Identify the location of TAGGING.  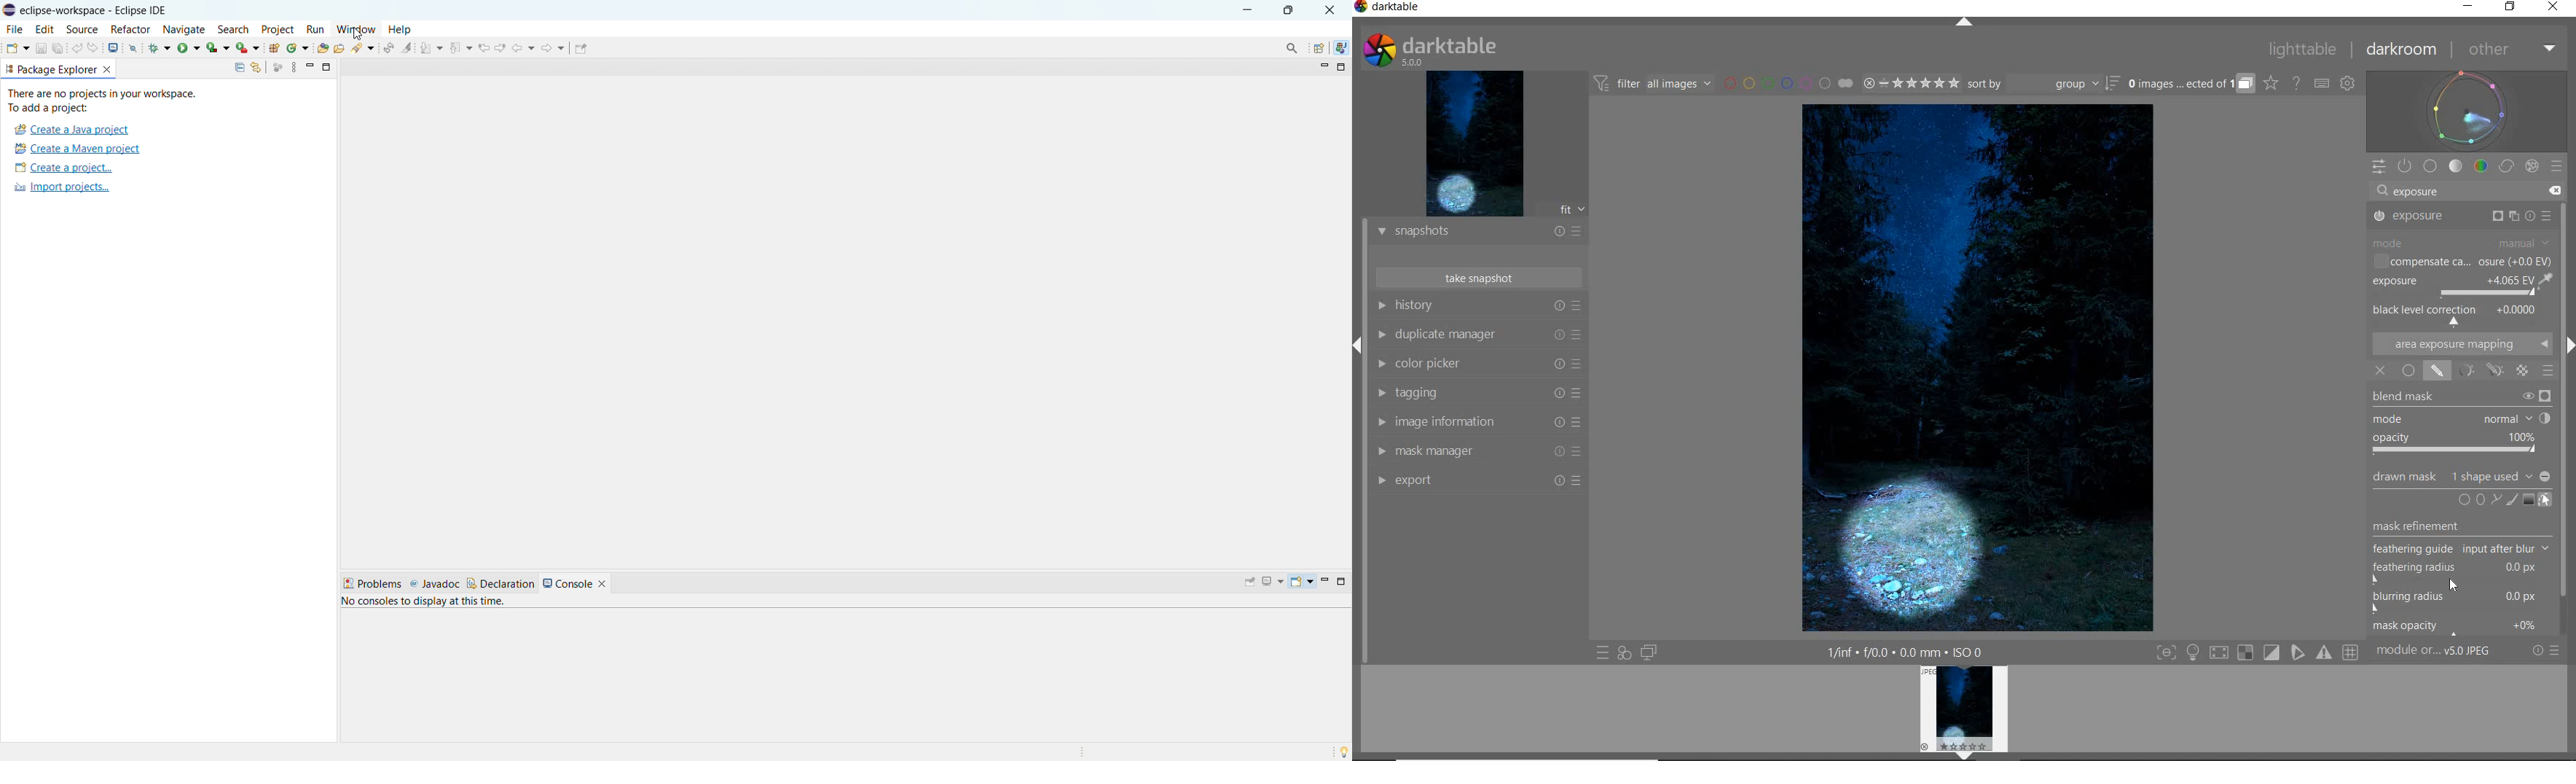
(1477, 393).